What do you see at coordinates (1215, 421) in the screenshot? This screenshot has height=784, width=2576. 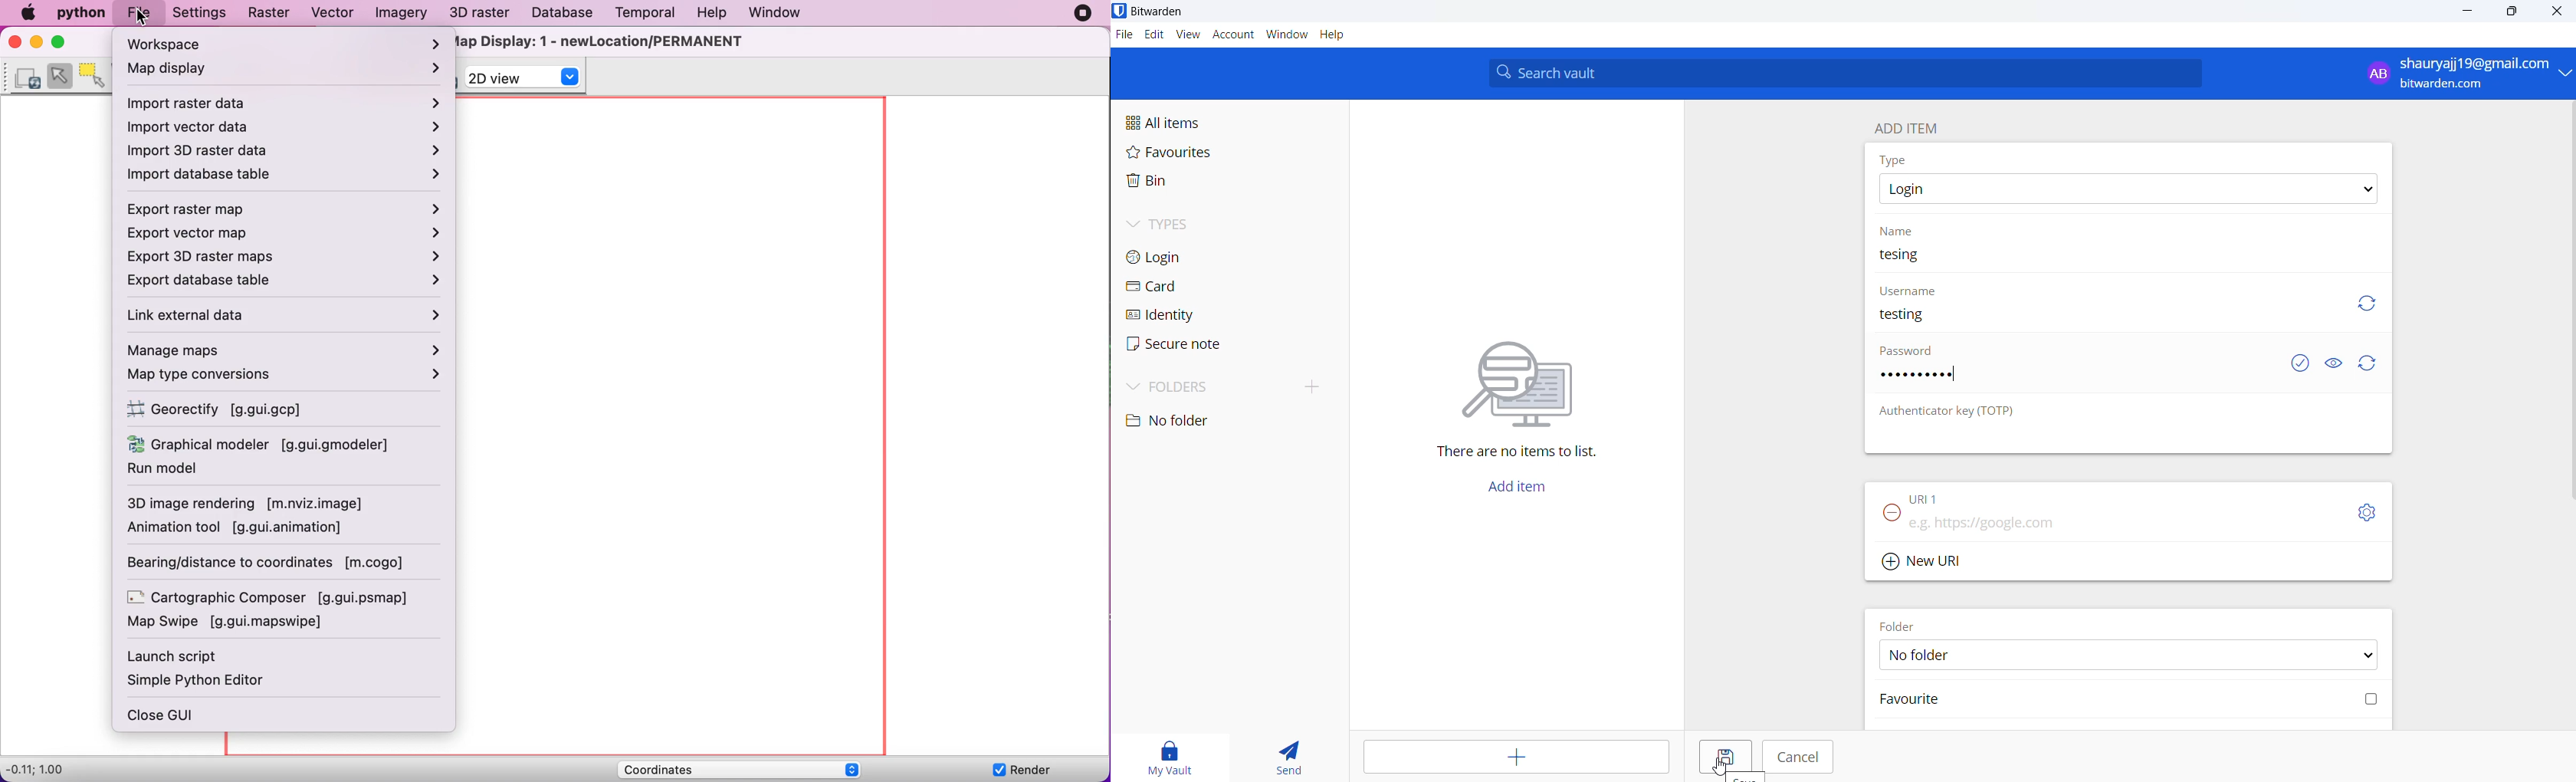 I see `no folder` at bounding box center [1215, 421].